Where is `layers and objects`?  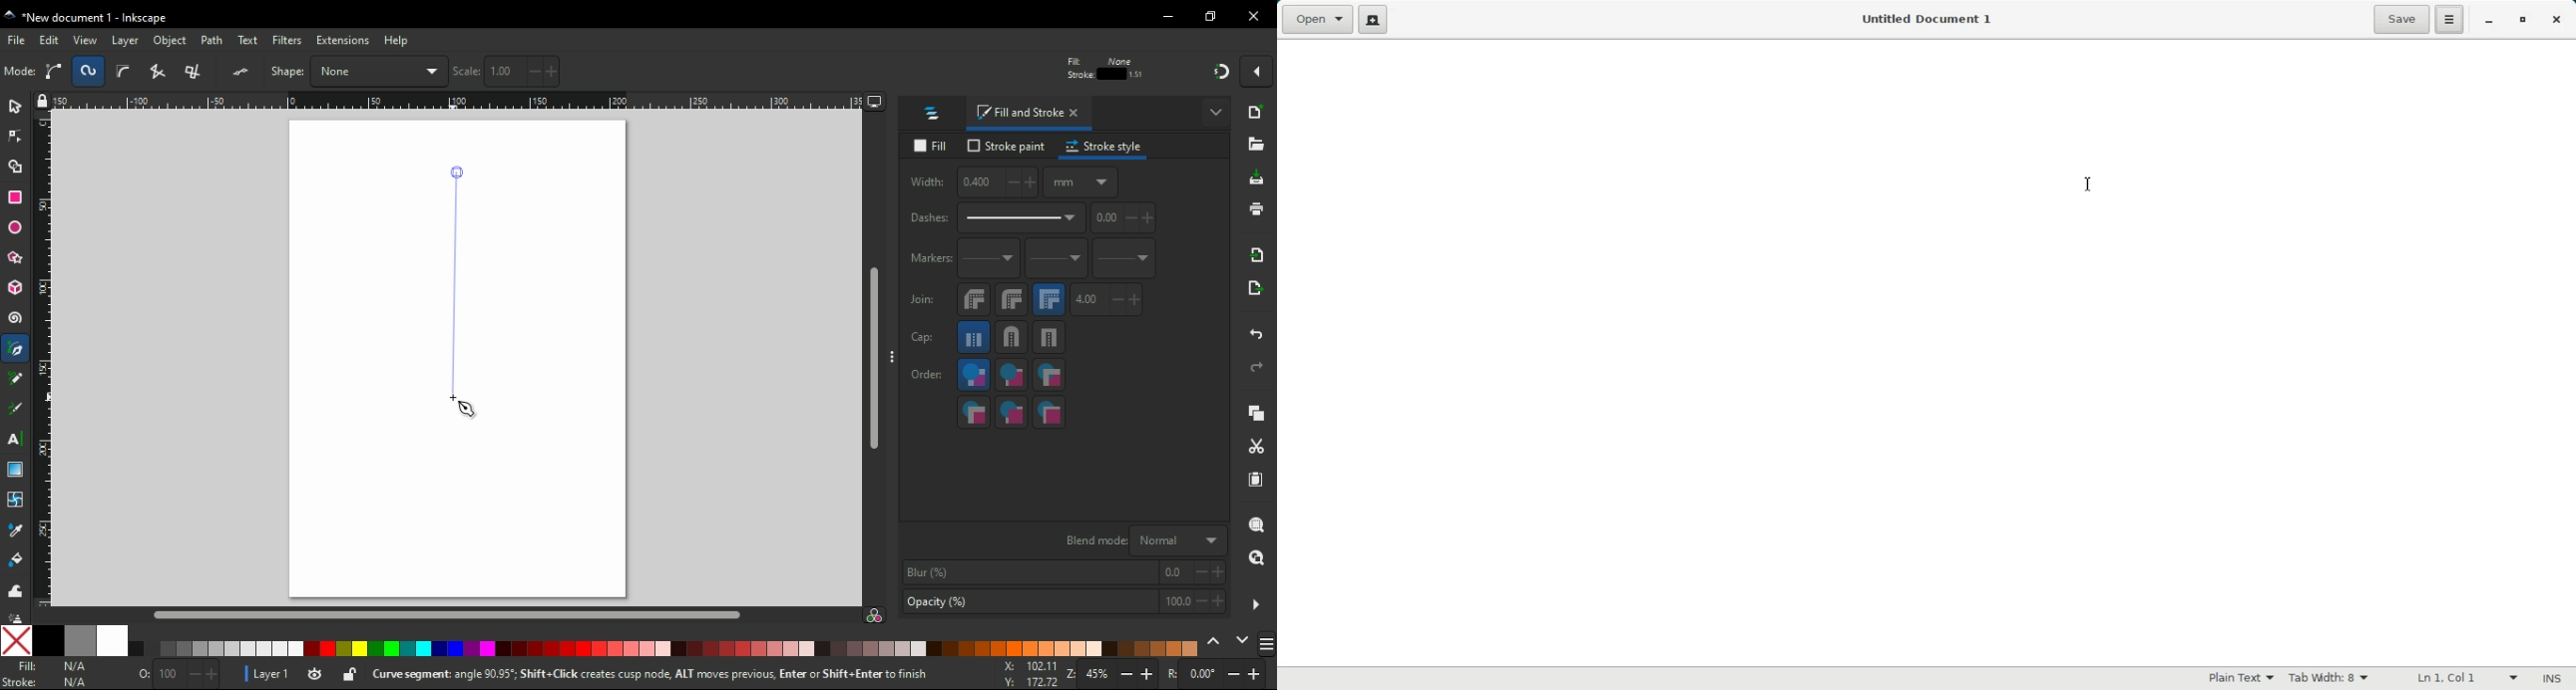
layers and objects is located at coordinates (933, 113).